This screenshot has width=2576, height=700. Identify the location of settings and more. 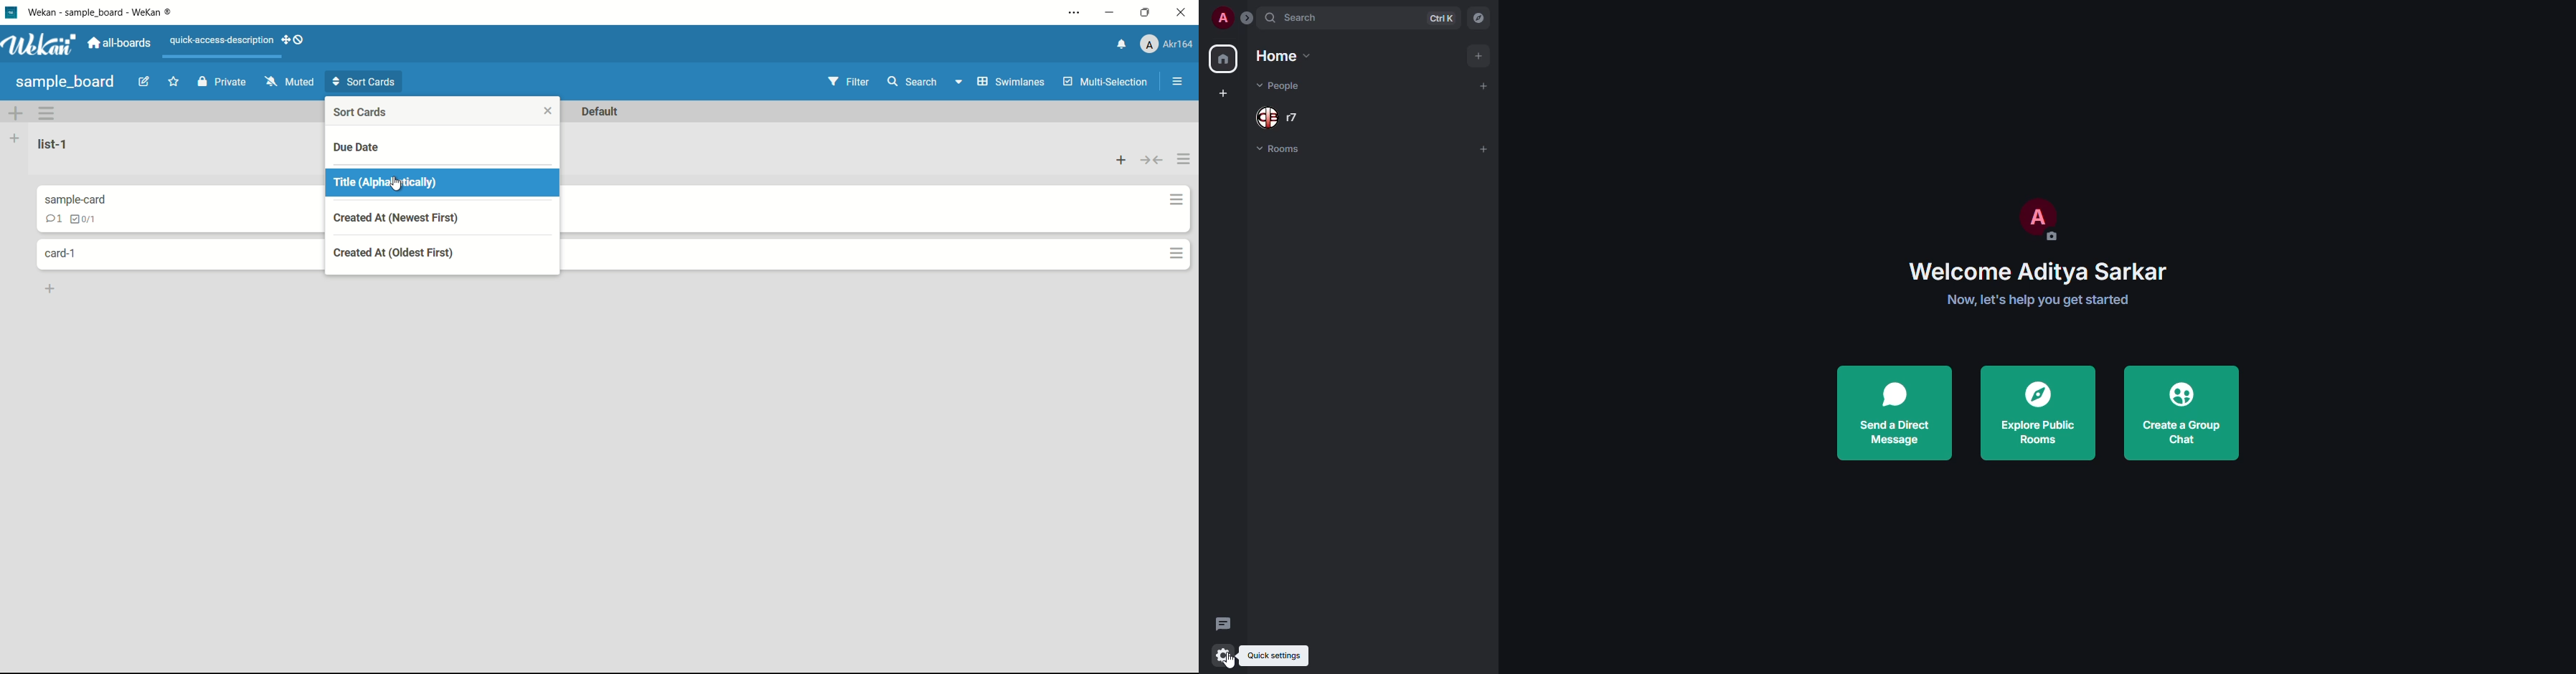
(1075, 13).